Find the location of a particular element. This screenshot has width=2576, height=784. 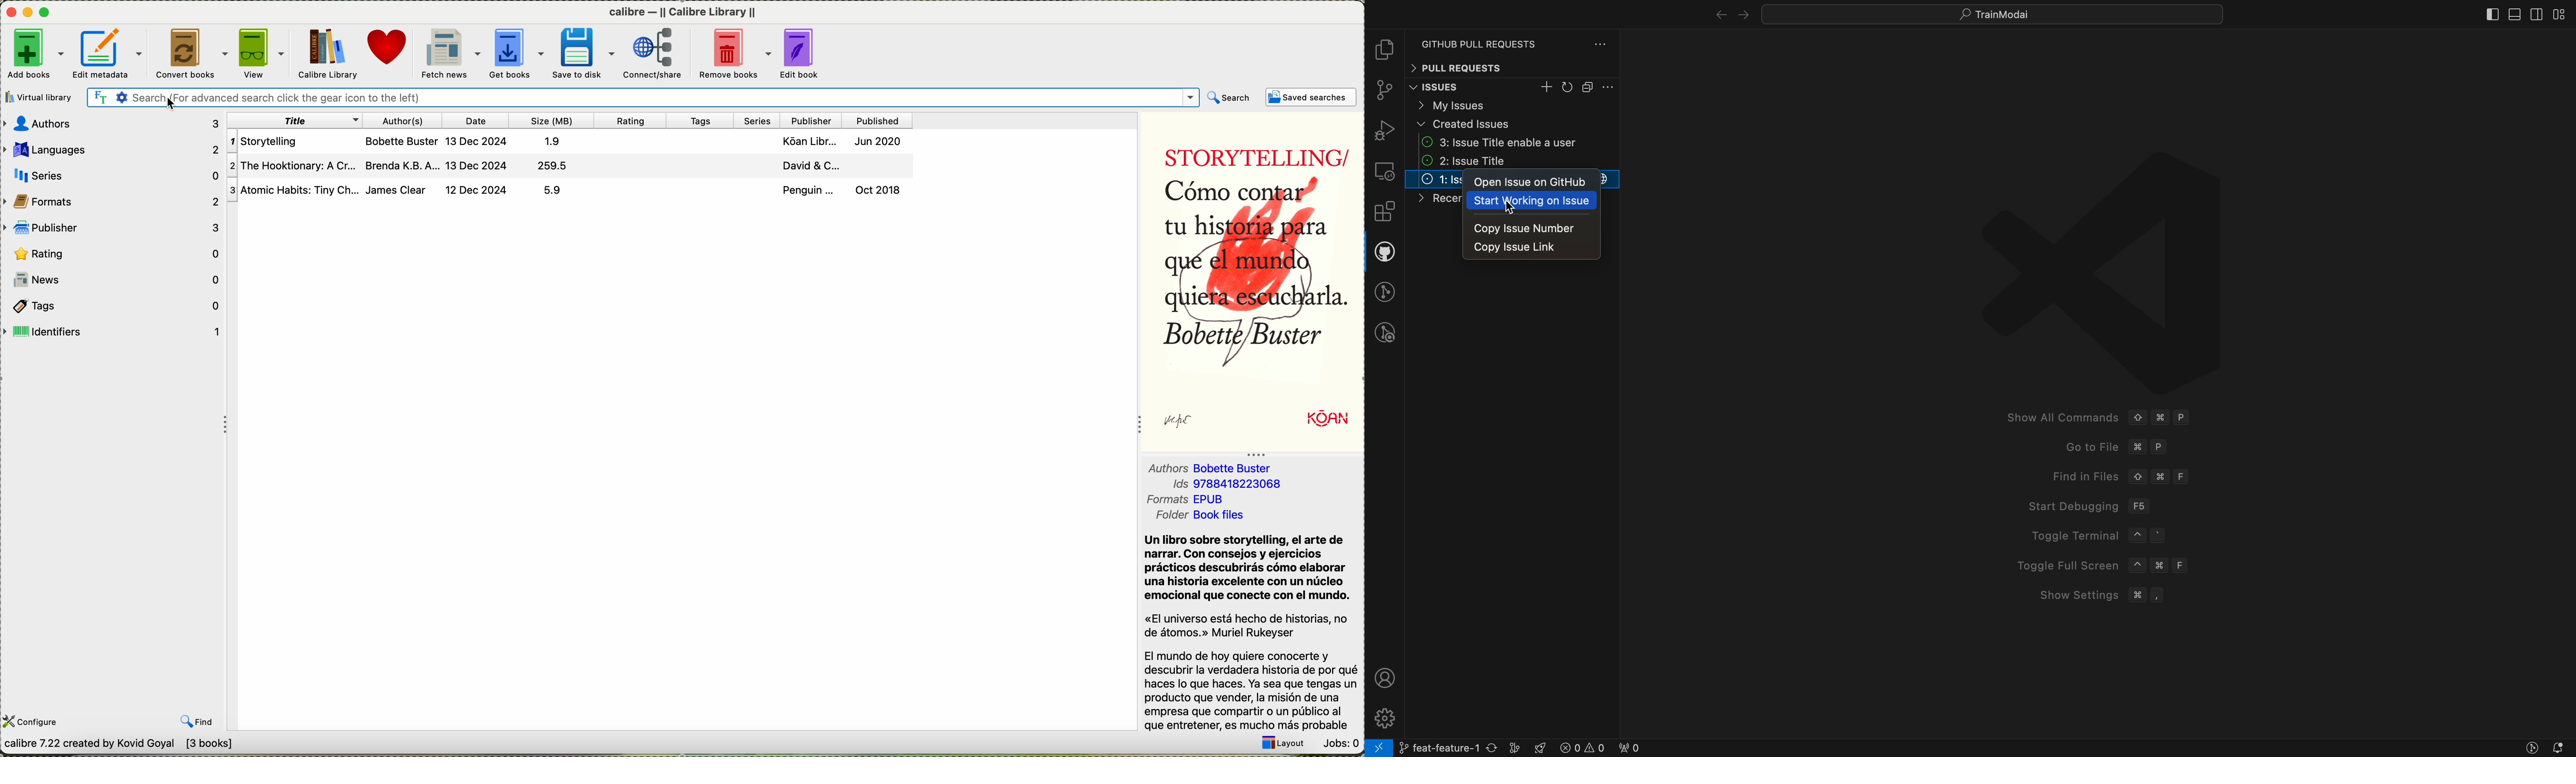

formats is located at coordinates (113, 202).